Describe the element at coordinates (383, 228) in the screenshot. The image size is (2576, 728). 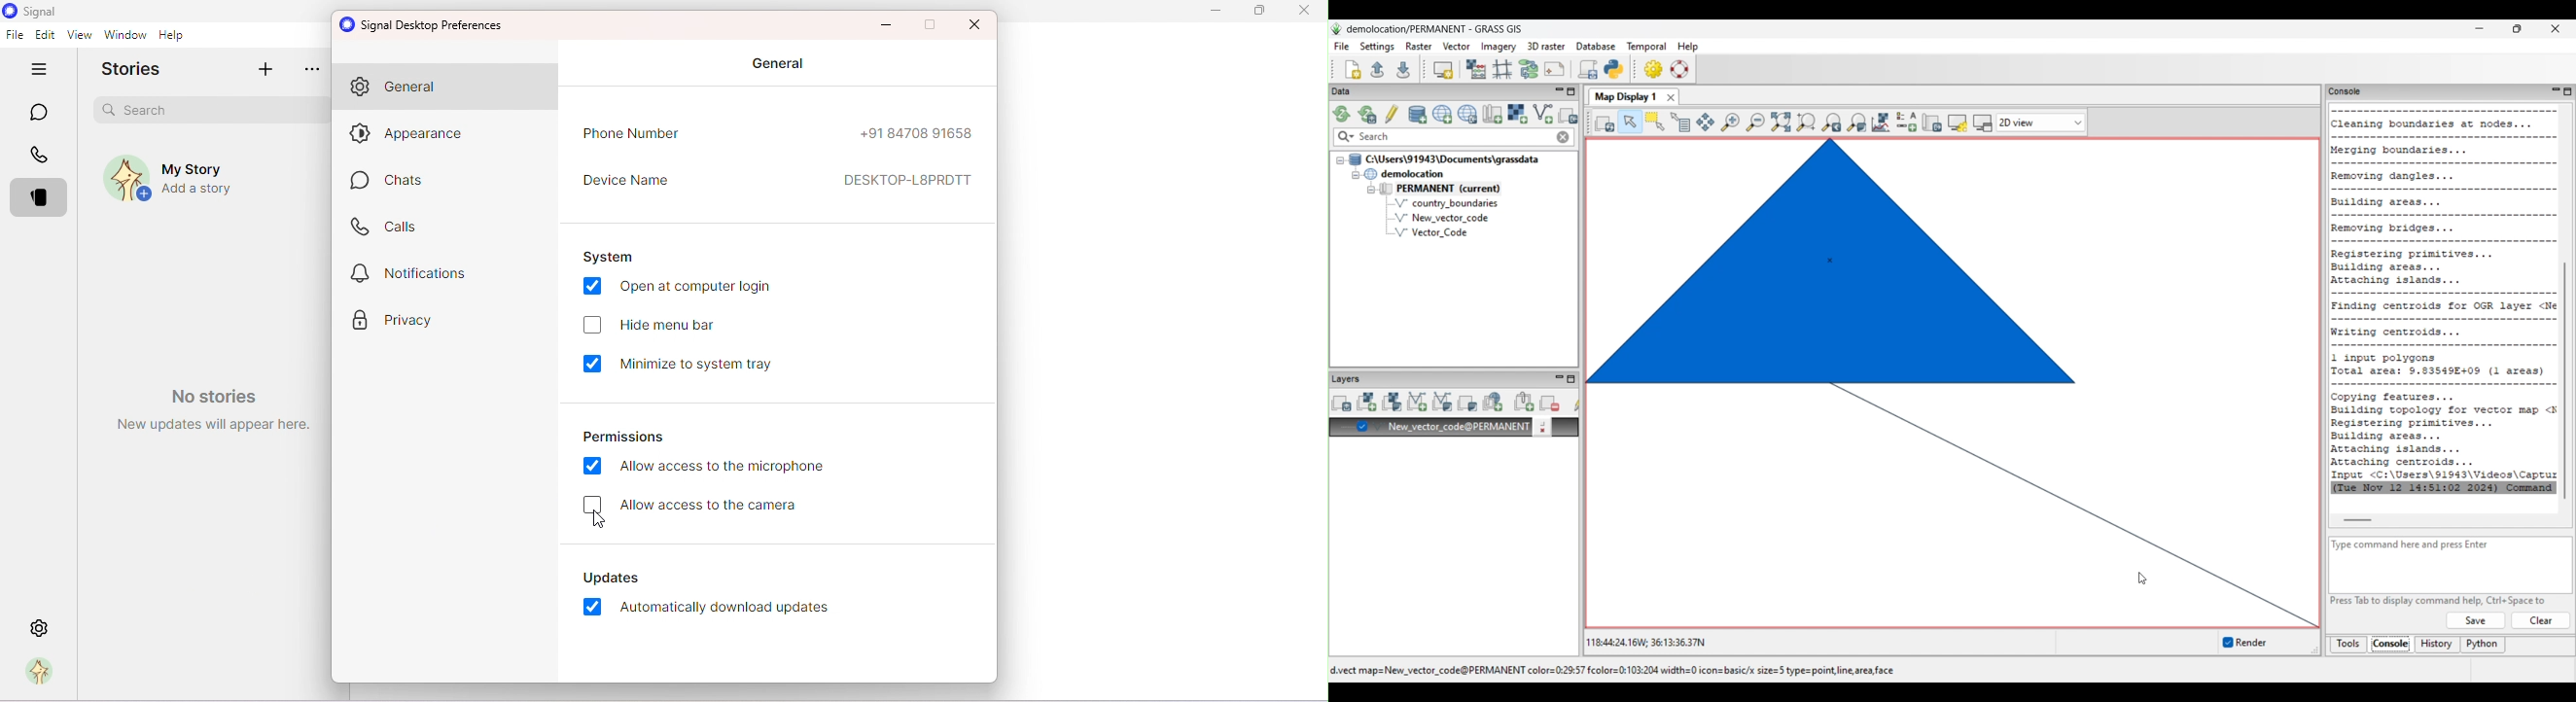
I see `Calls` at that location.